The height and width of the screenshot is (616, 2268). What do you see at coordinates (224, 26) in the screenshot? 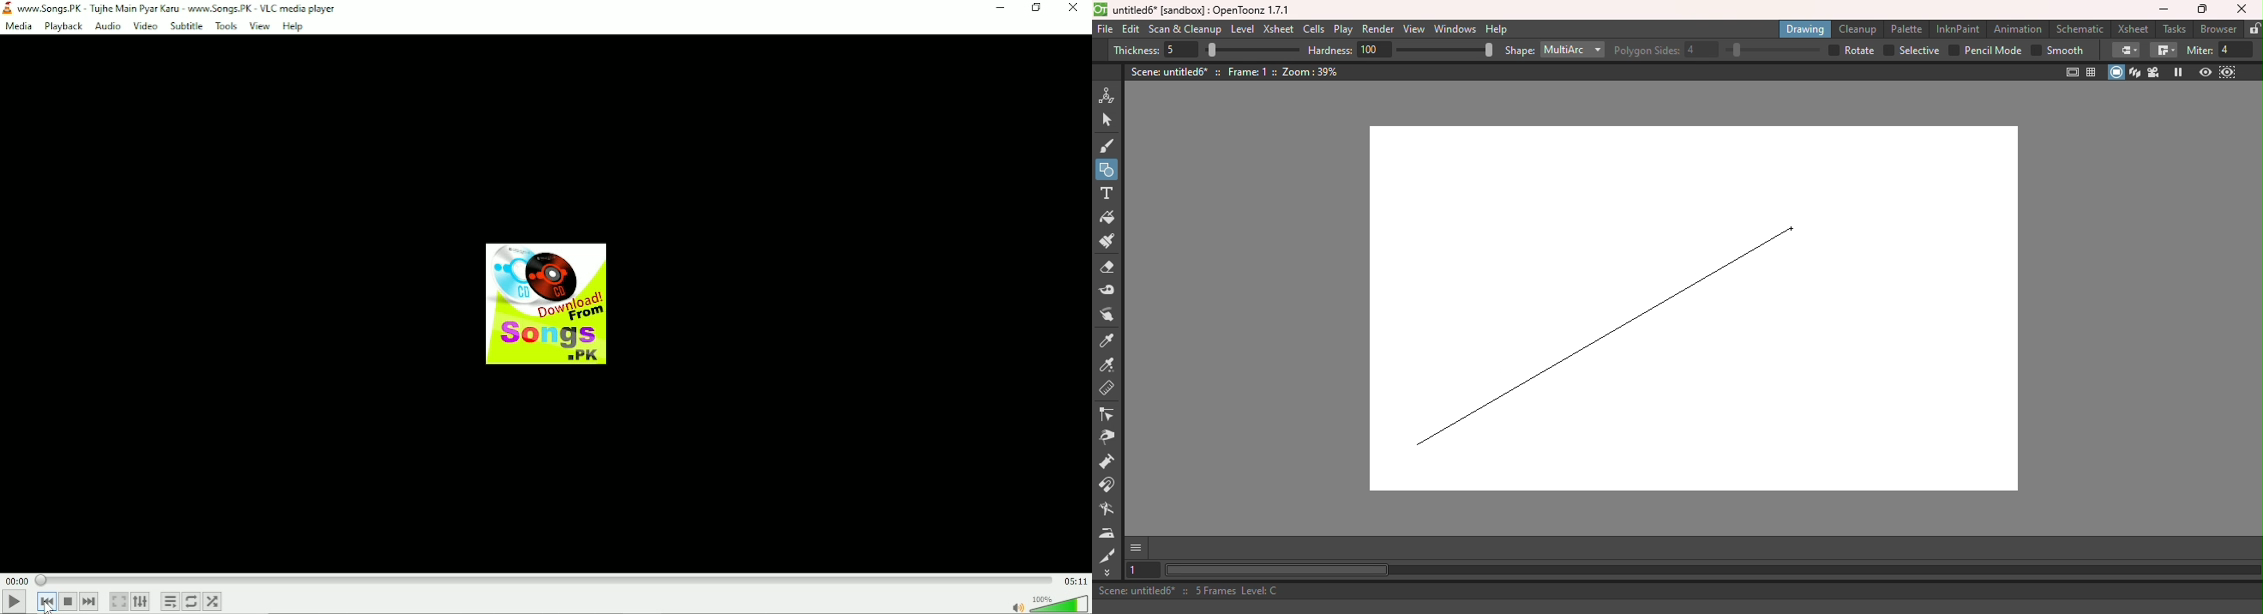
I see `Tools` at bounding box center [224, 26].